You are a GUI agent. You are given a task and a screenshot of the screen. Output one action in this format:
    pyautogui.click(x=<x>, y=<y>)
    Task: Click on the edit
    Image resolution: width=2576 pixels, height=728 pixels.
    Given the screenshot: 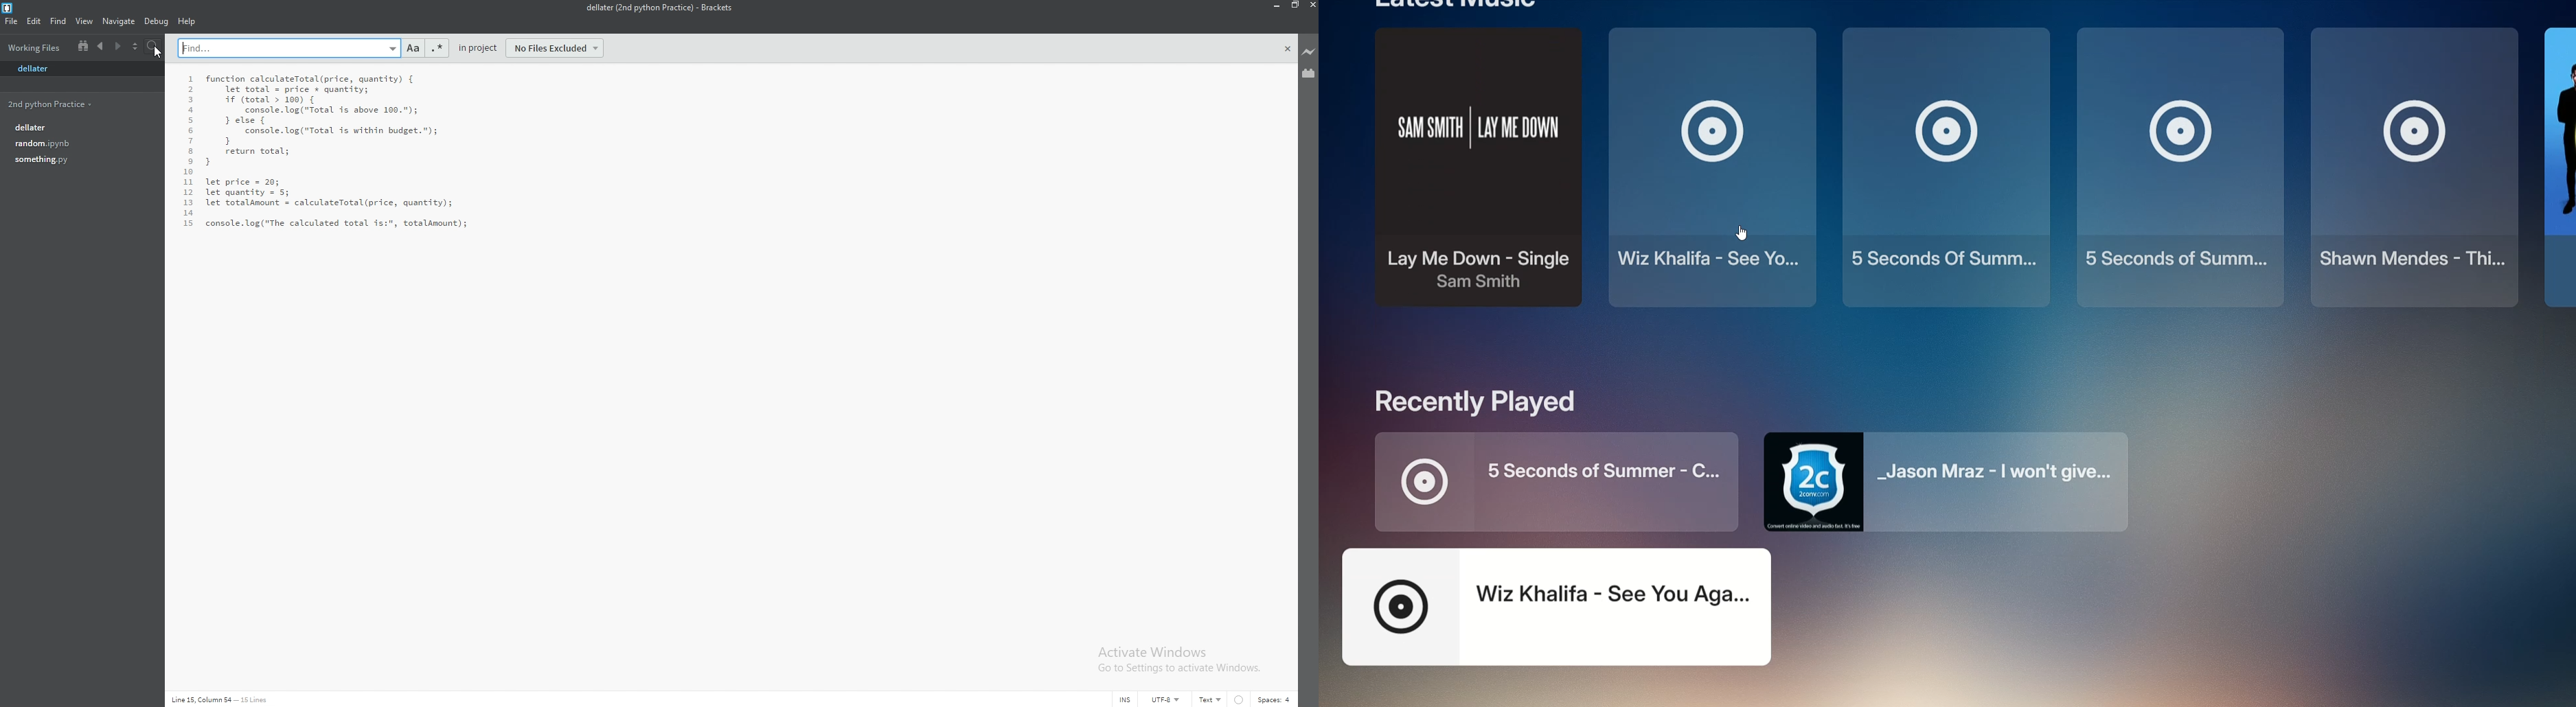 What is the action you would take?
    pyautogui.click(x=33, y=21)
    